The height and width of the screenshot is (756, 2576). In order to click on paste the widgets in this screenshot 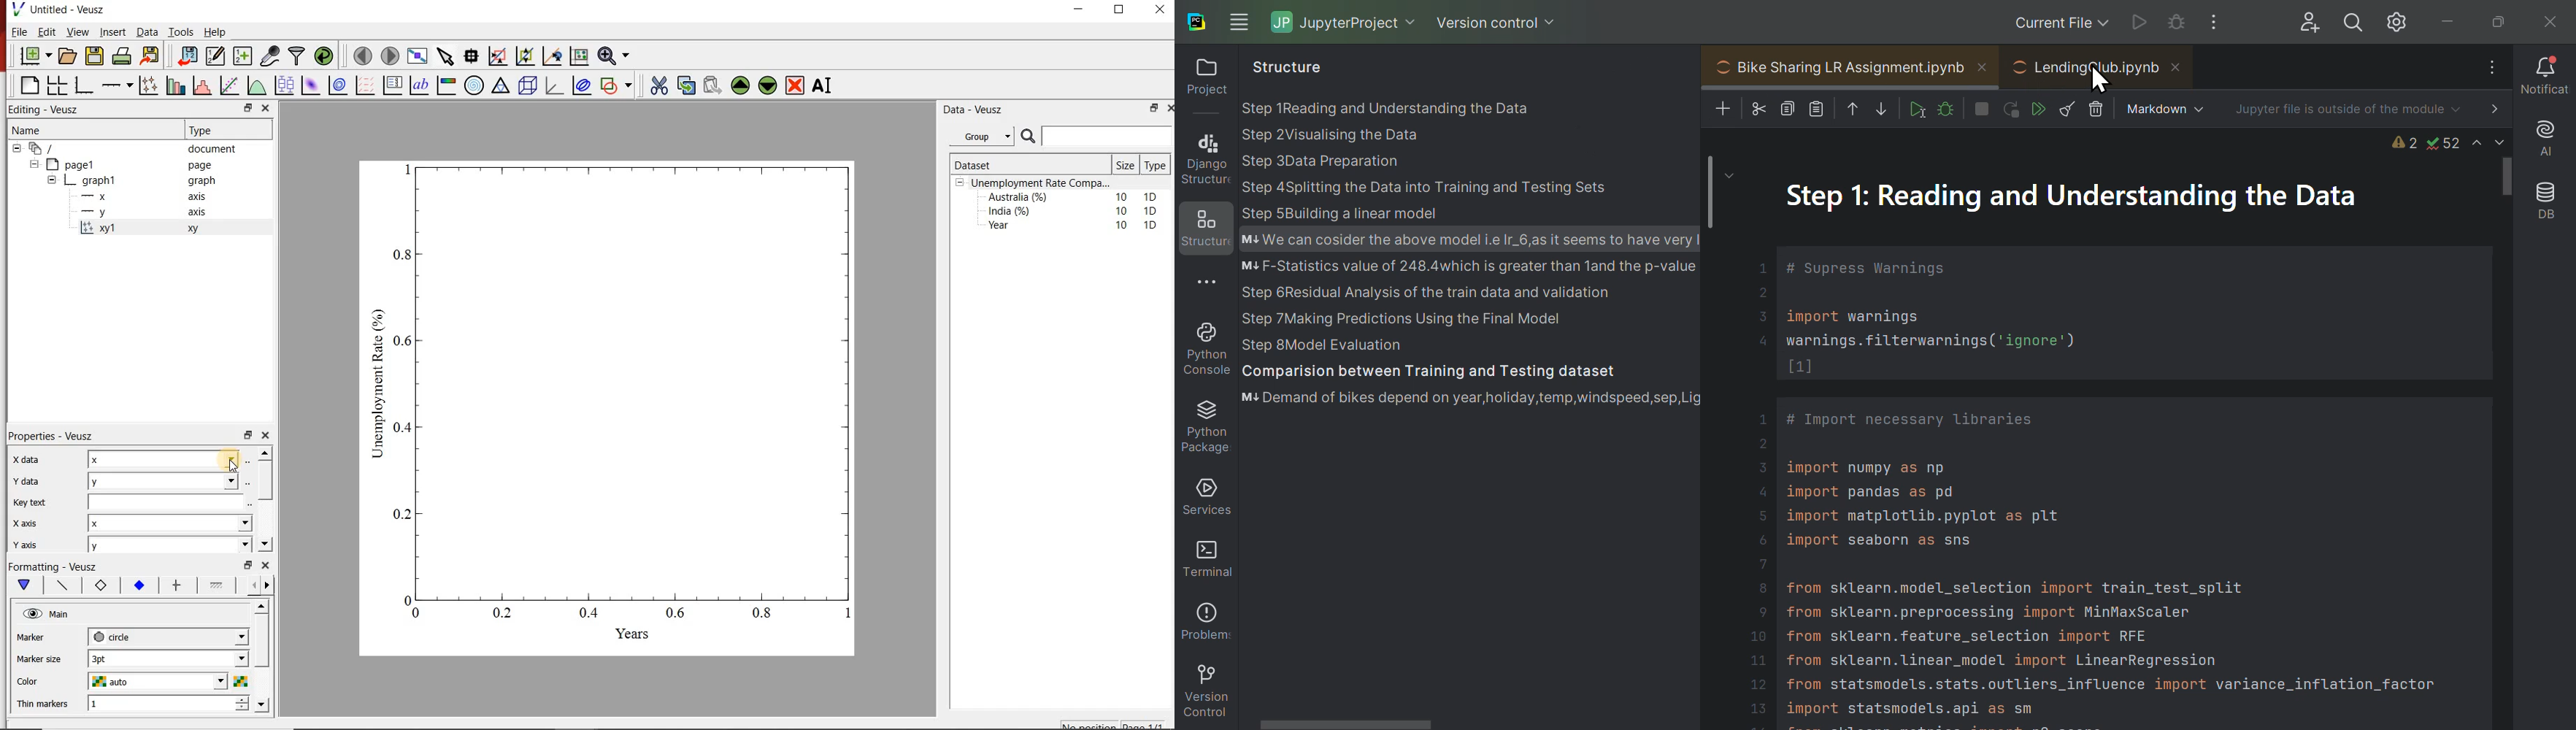, I will do `click(713, 85)`.